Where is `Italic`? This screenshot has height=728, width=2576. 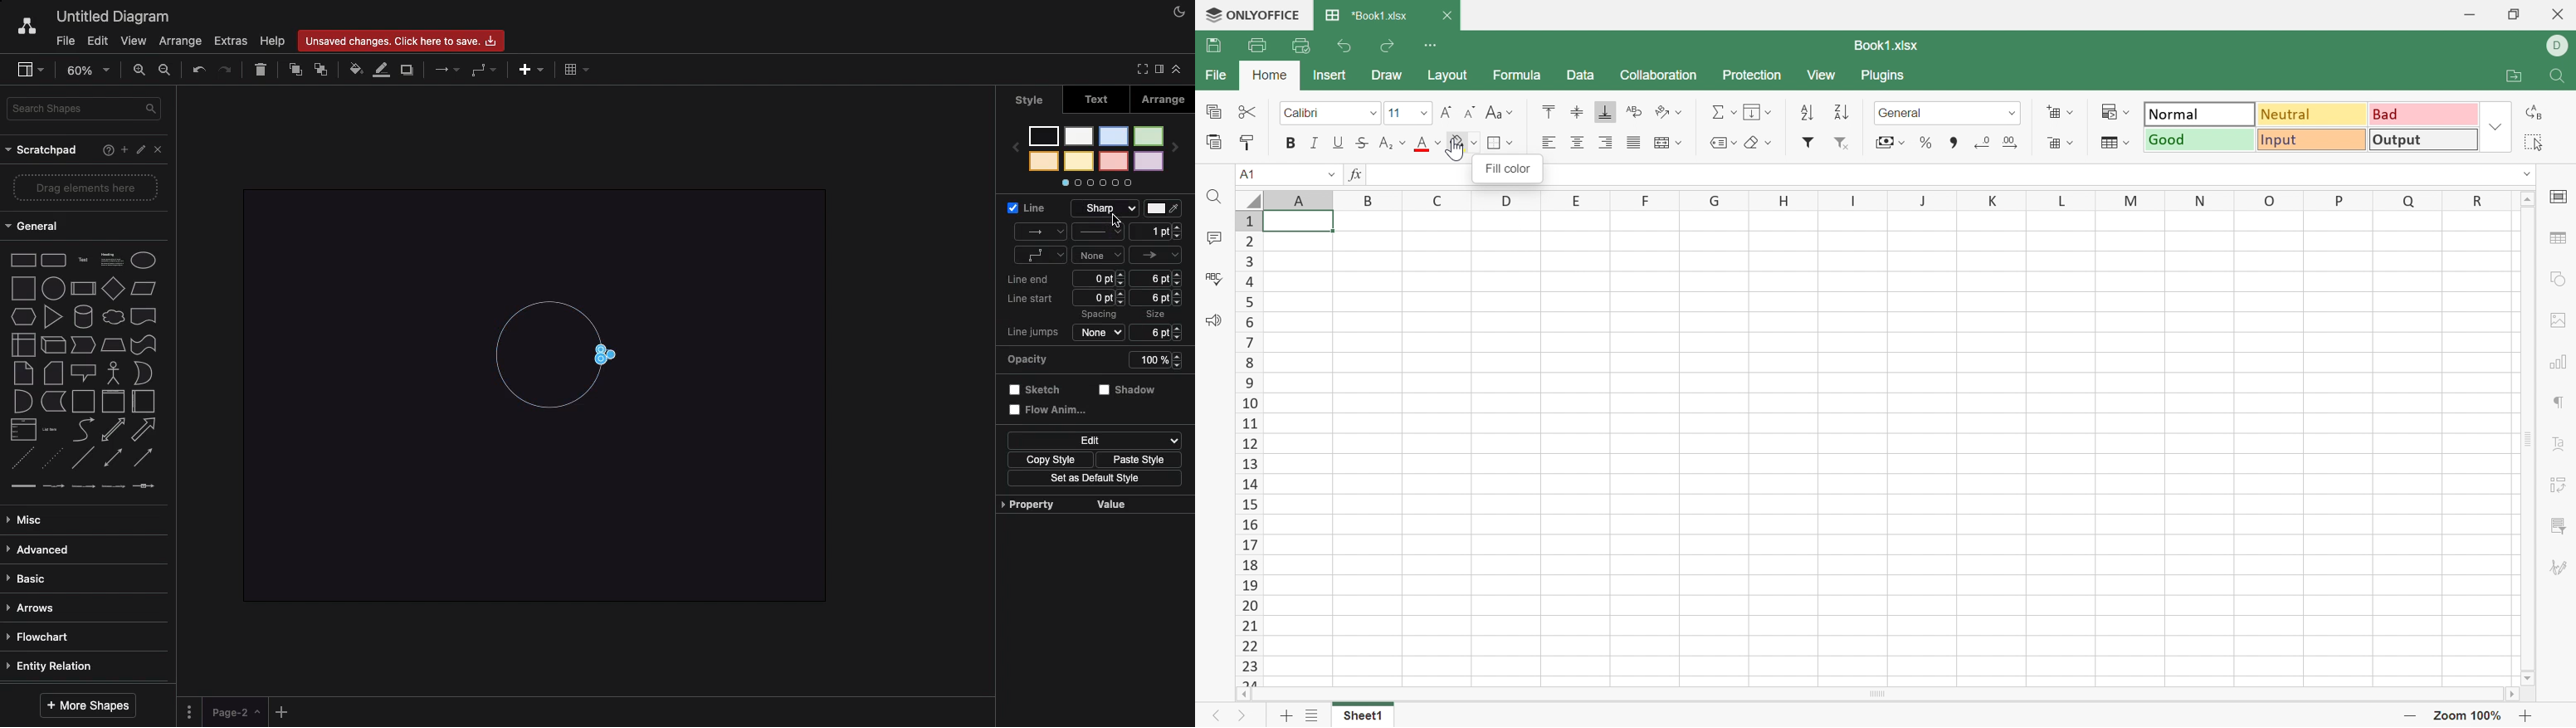 Italic is located at coordinates (1314, 140).